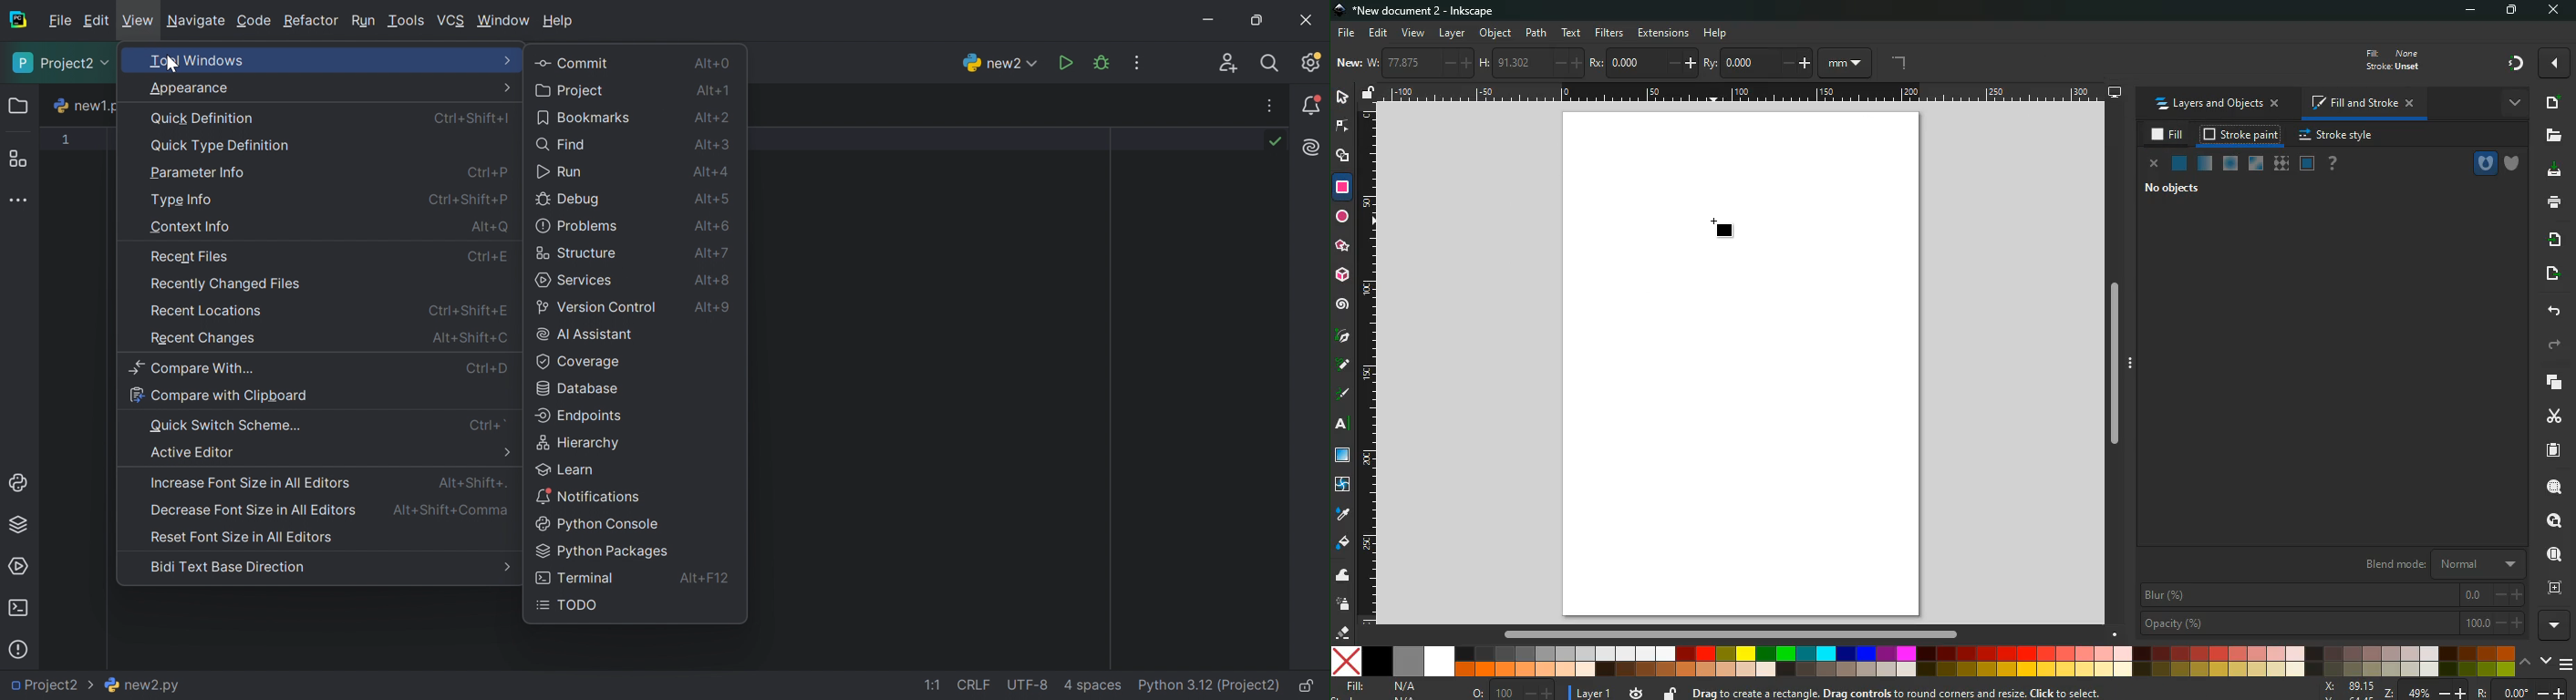 This screenshot has width=2576, height=700. Describe the element at coordinates (586, 117) in the screenshot. I see `Bookmarks` at that location.